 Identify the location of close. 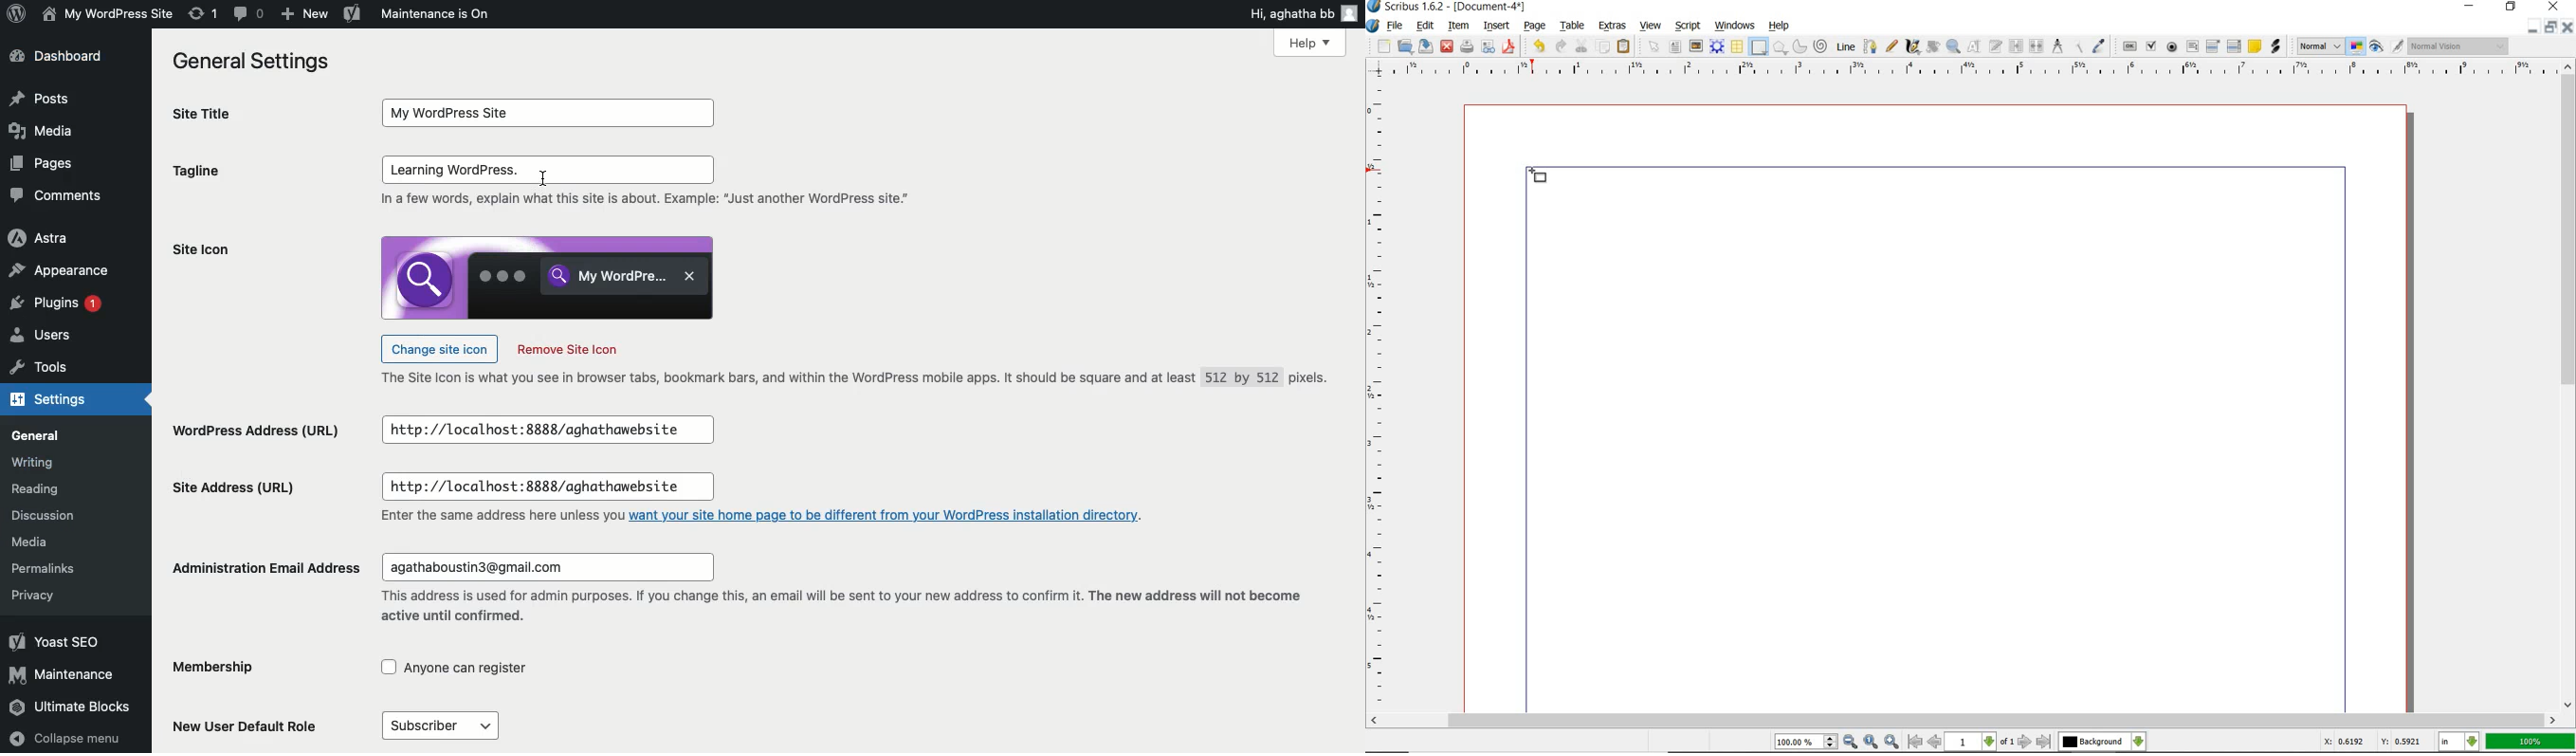
(1447, 47).